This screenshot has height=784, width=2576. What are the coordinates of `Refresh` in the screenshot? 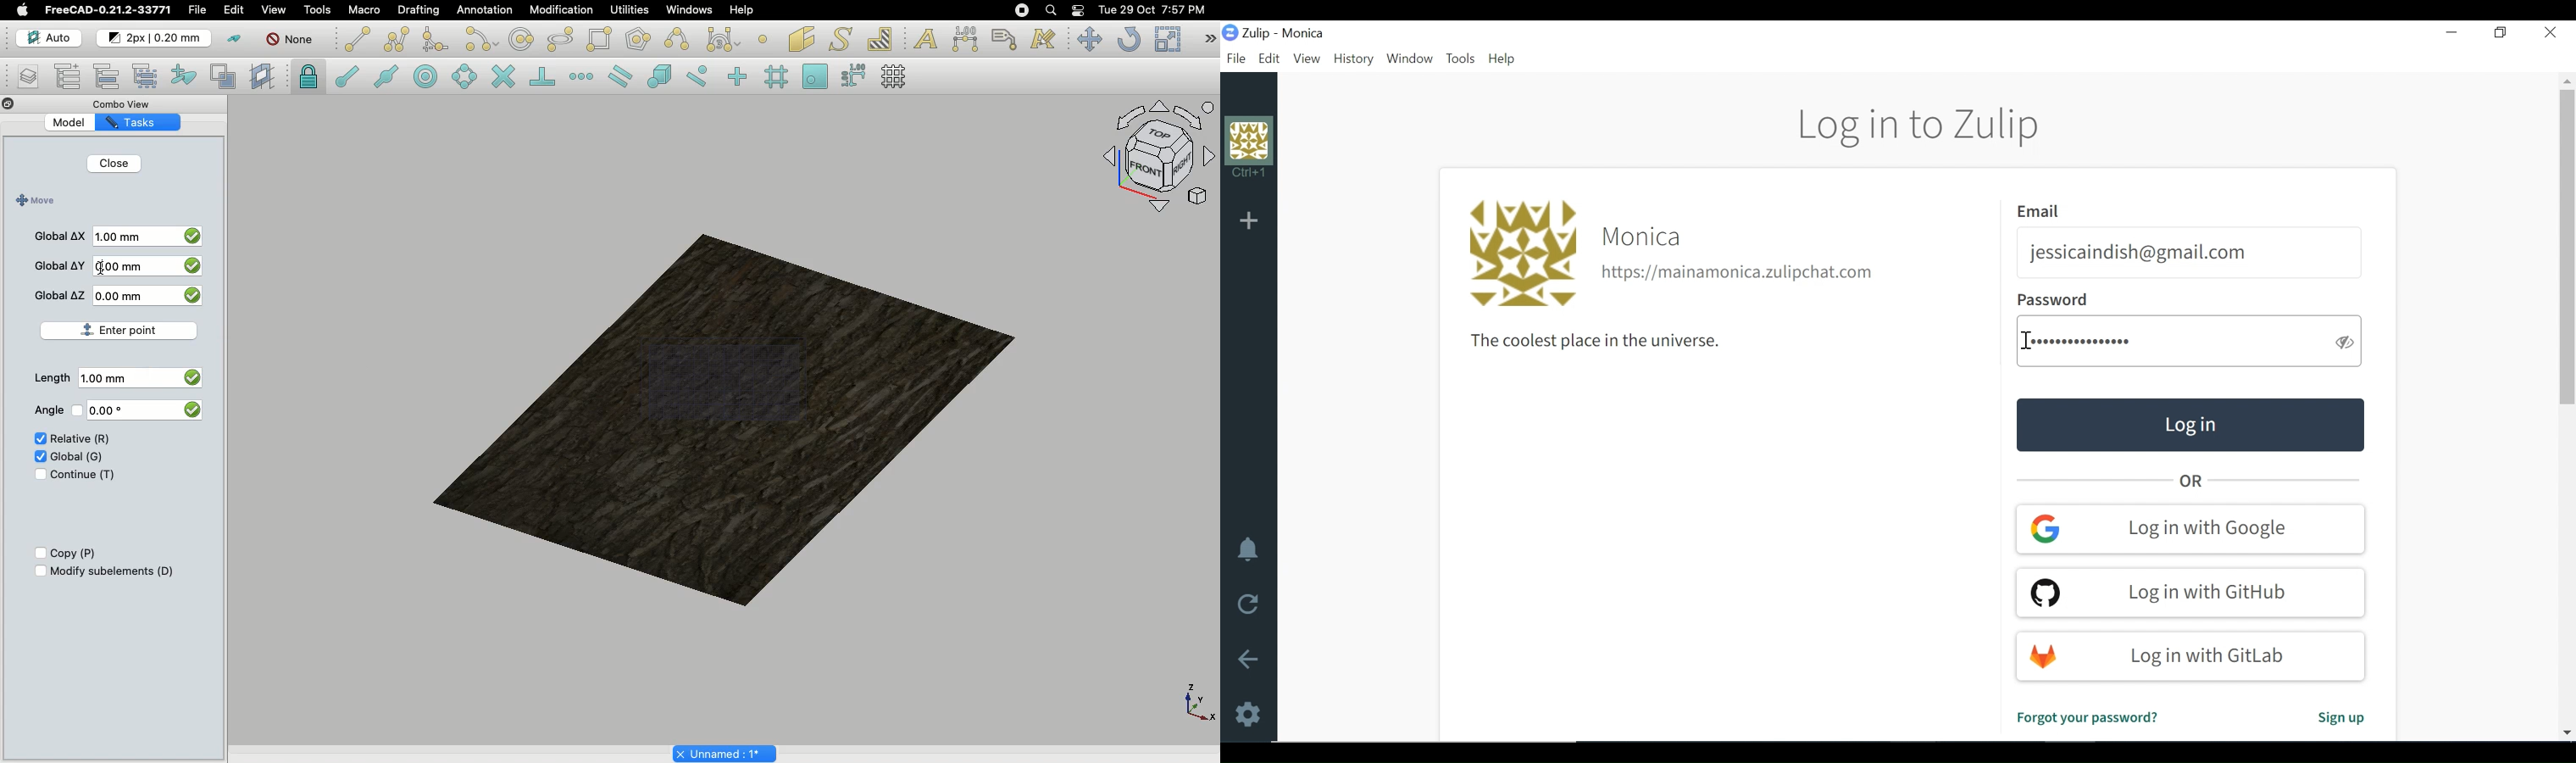 It's located at (1129, 41).